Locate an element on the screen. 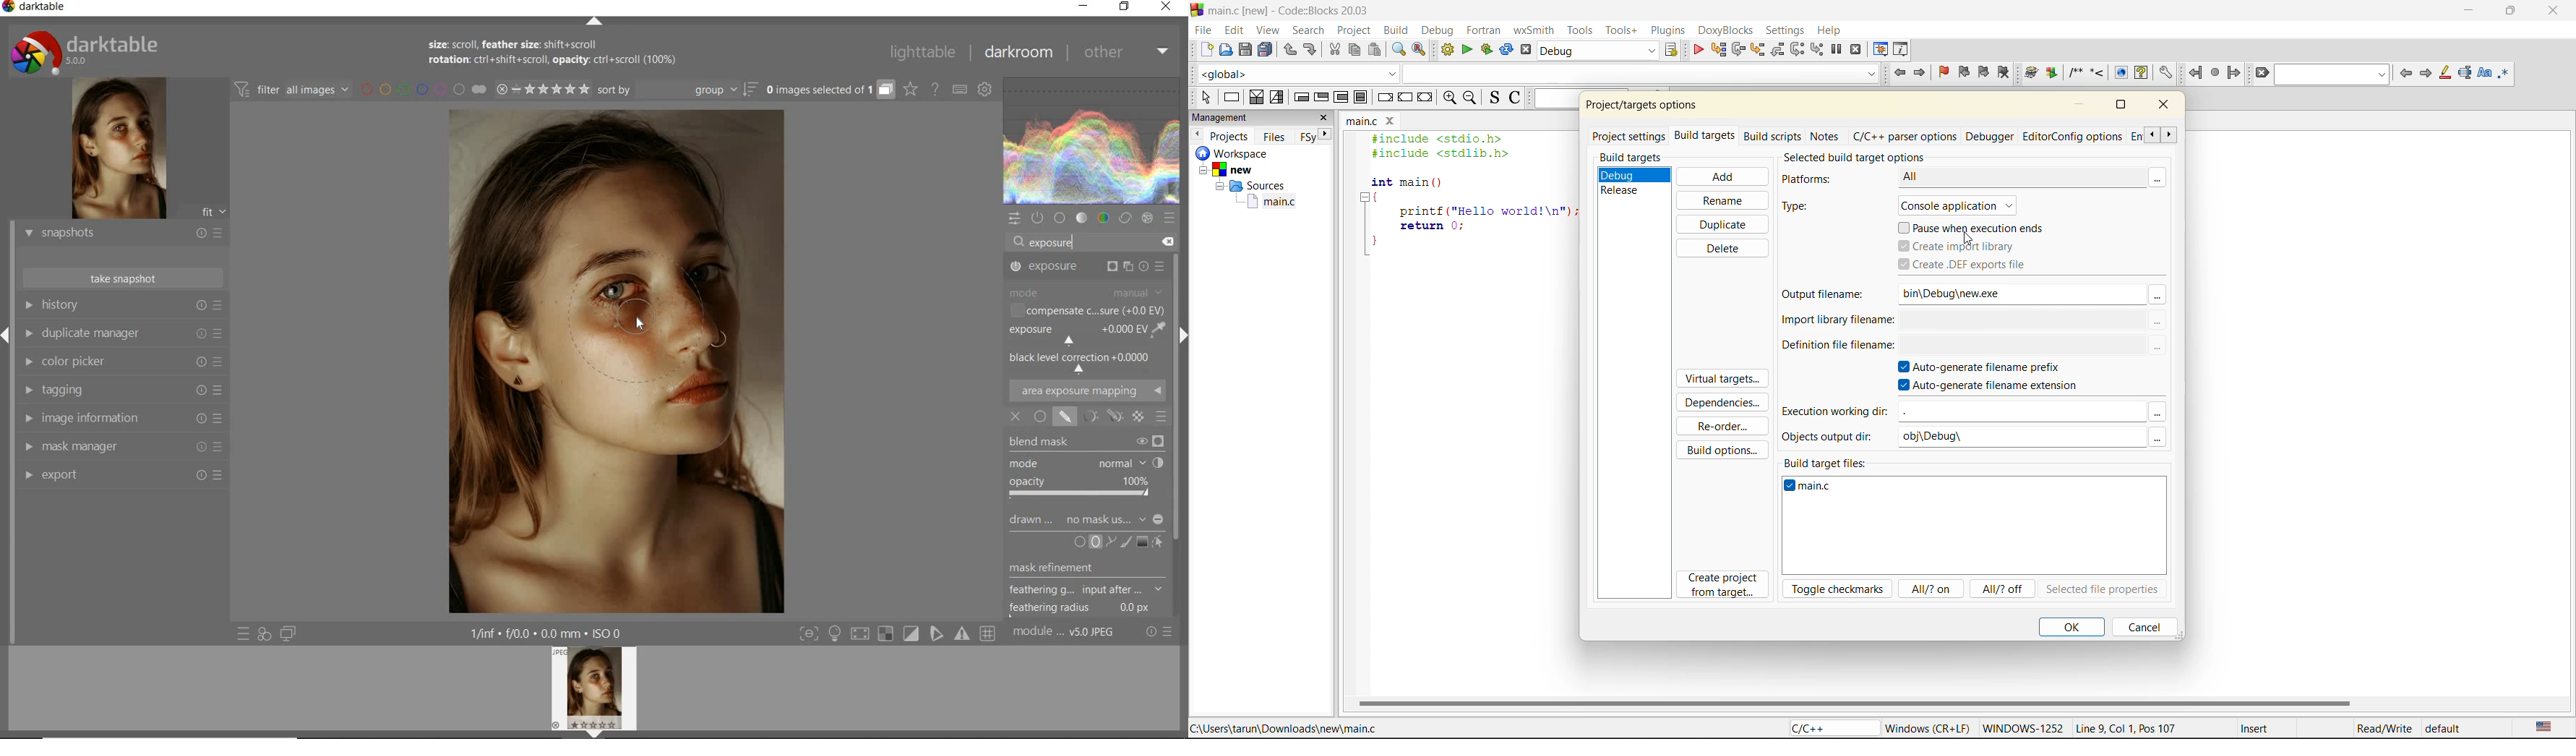 The image size is (2576, 756). break instruction is located at coordinates (1386, 99).